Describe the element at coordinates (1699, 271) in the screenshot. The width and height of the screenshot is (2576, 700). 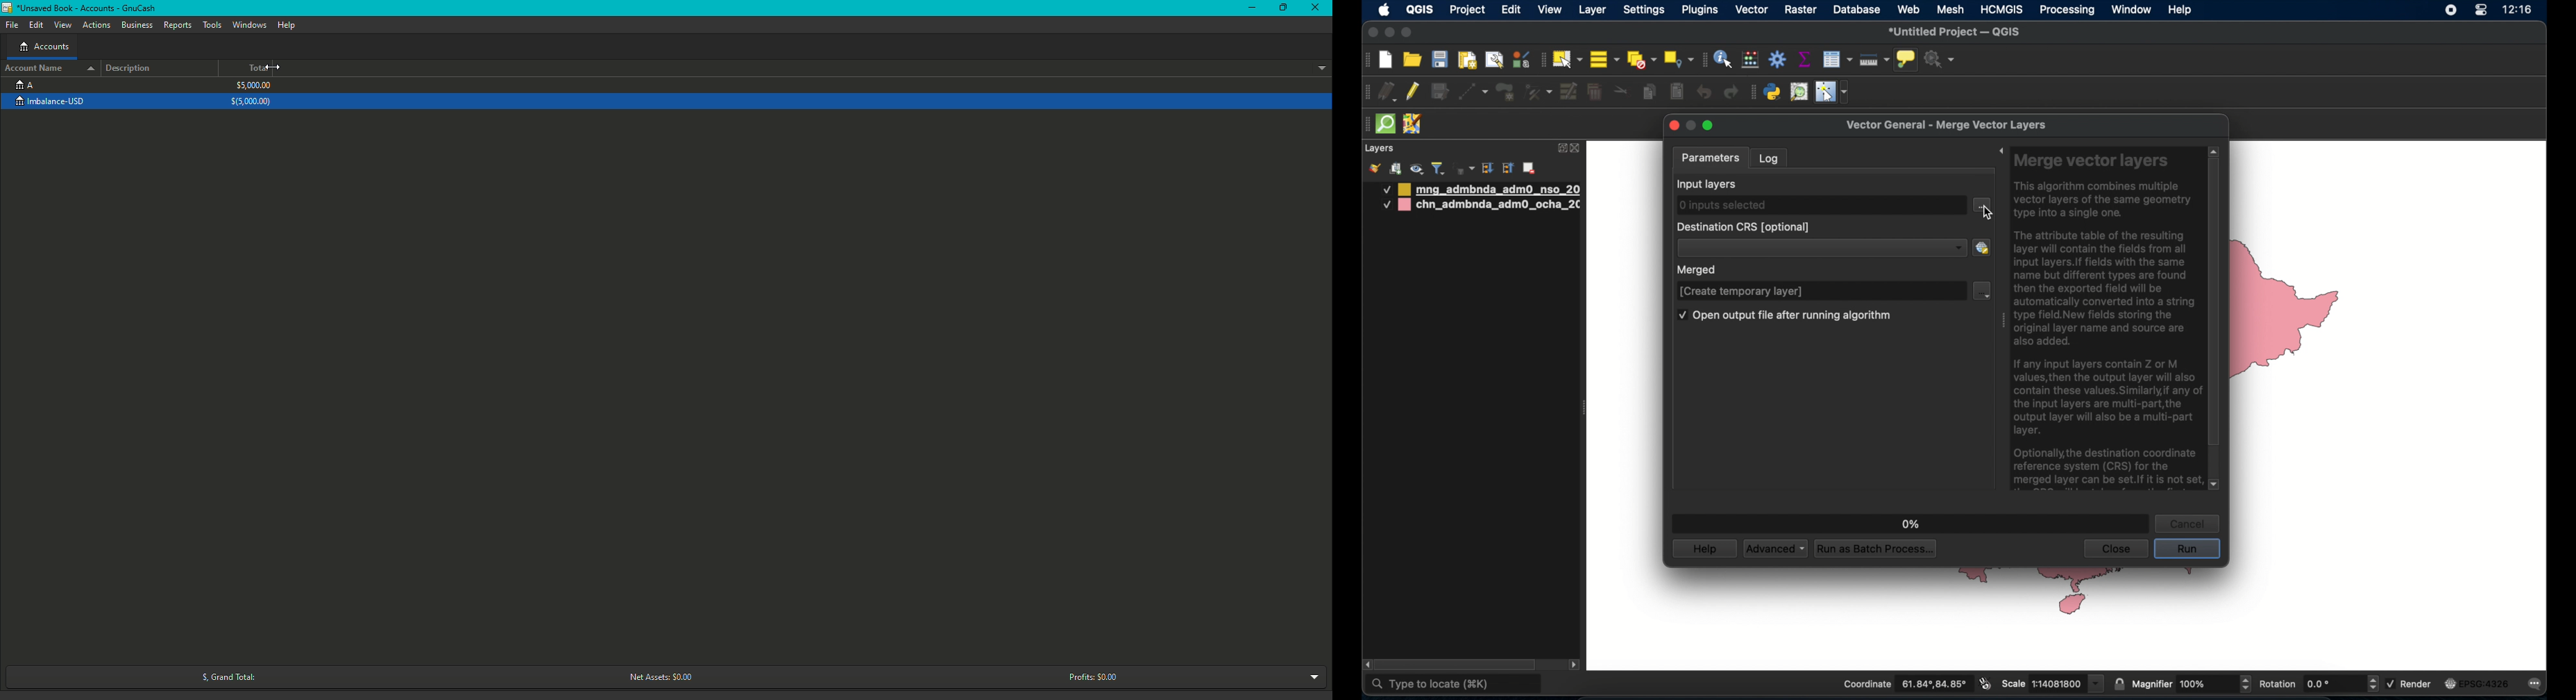
I see `merged` at that location.